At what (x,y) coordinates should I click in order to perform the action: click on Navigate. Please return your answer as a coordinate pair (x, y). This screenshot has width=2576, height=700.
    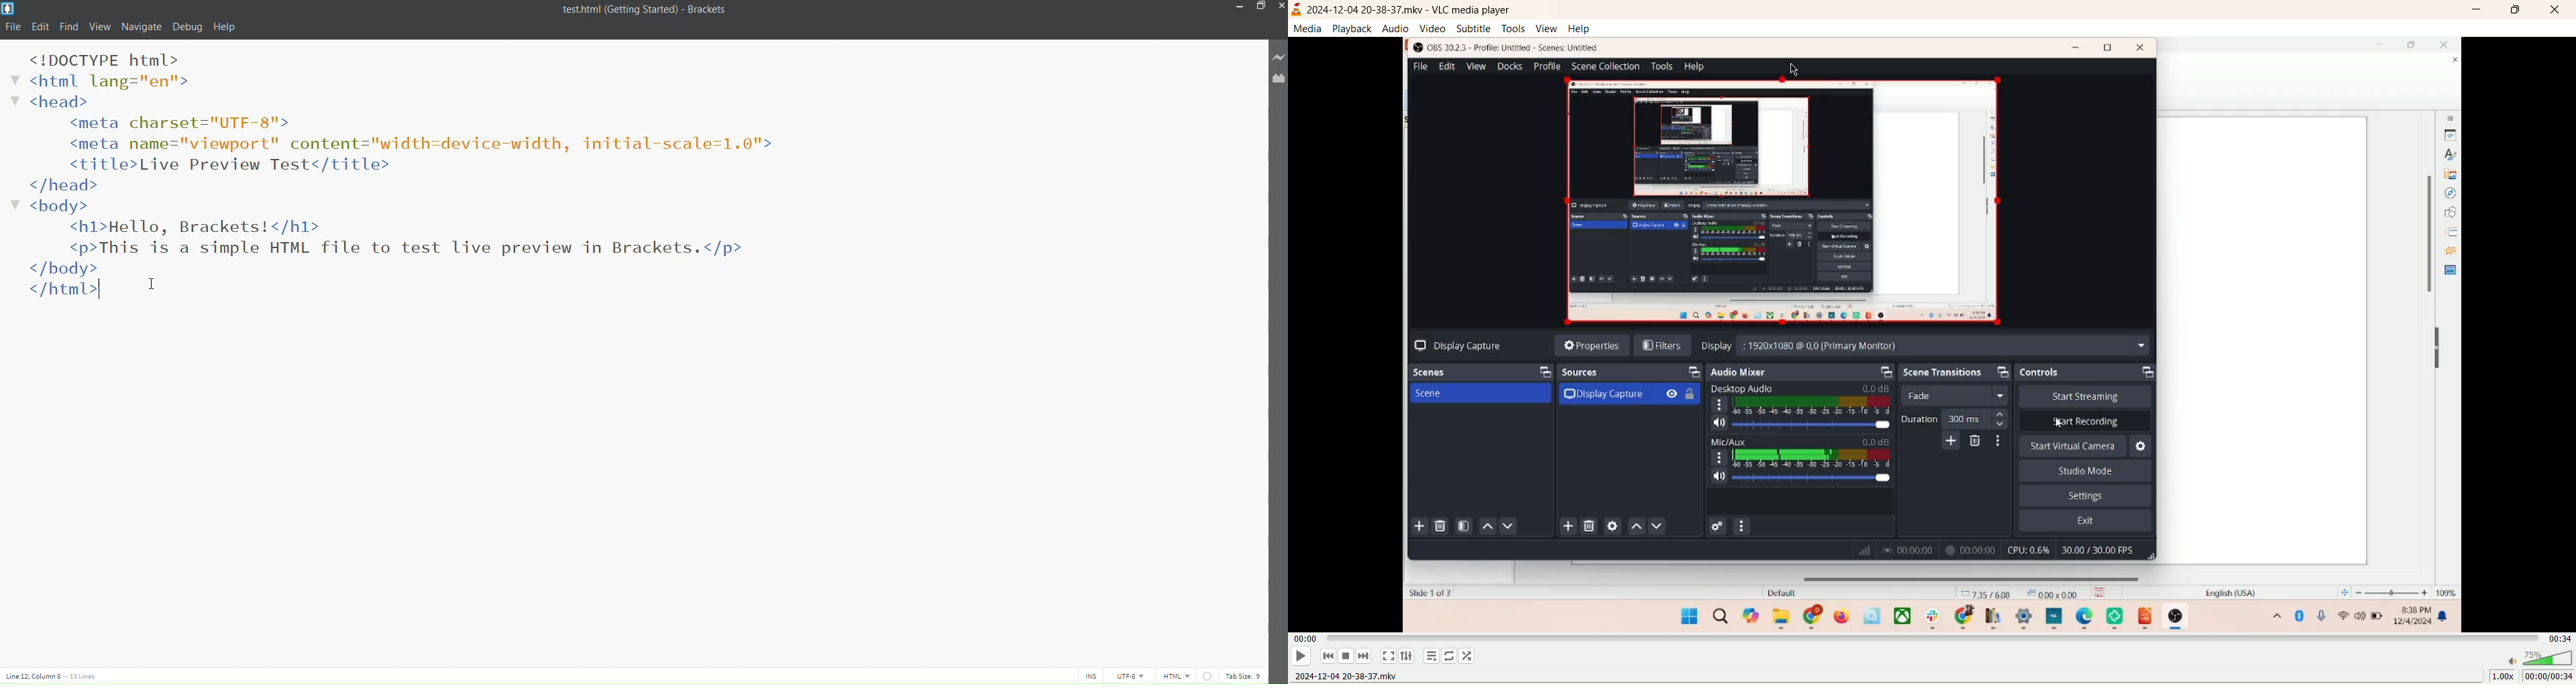
    Looking at the image, I should click on (142, 27).